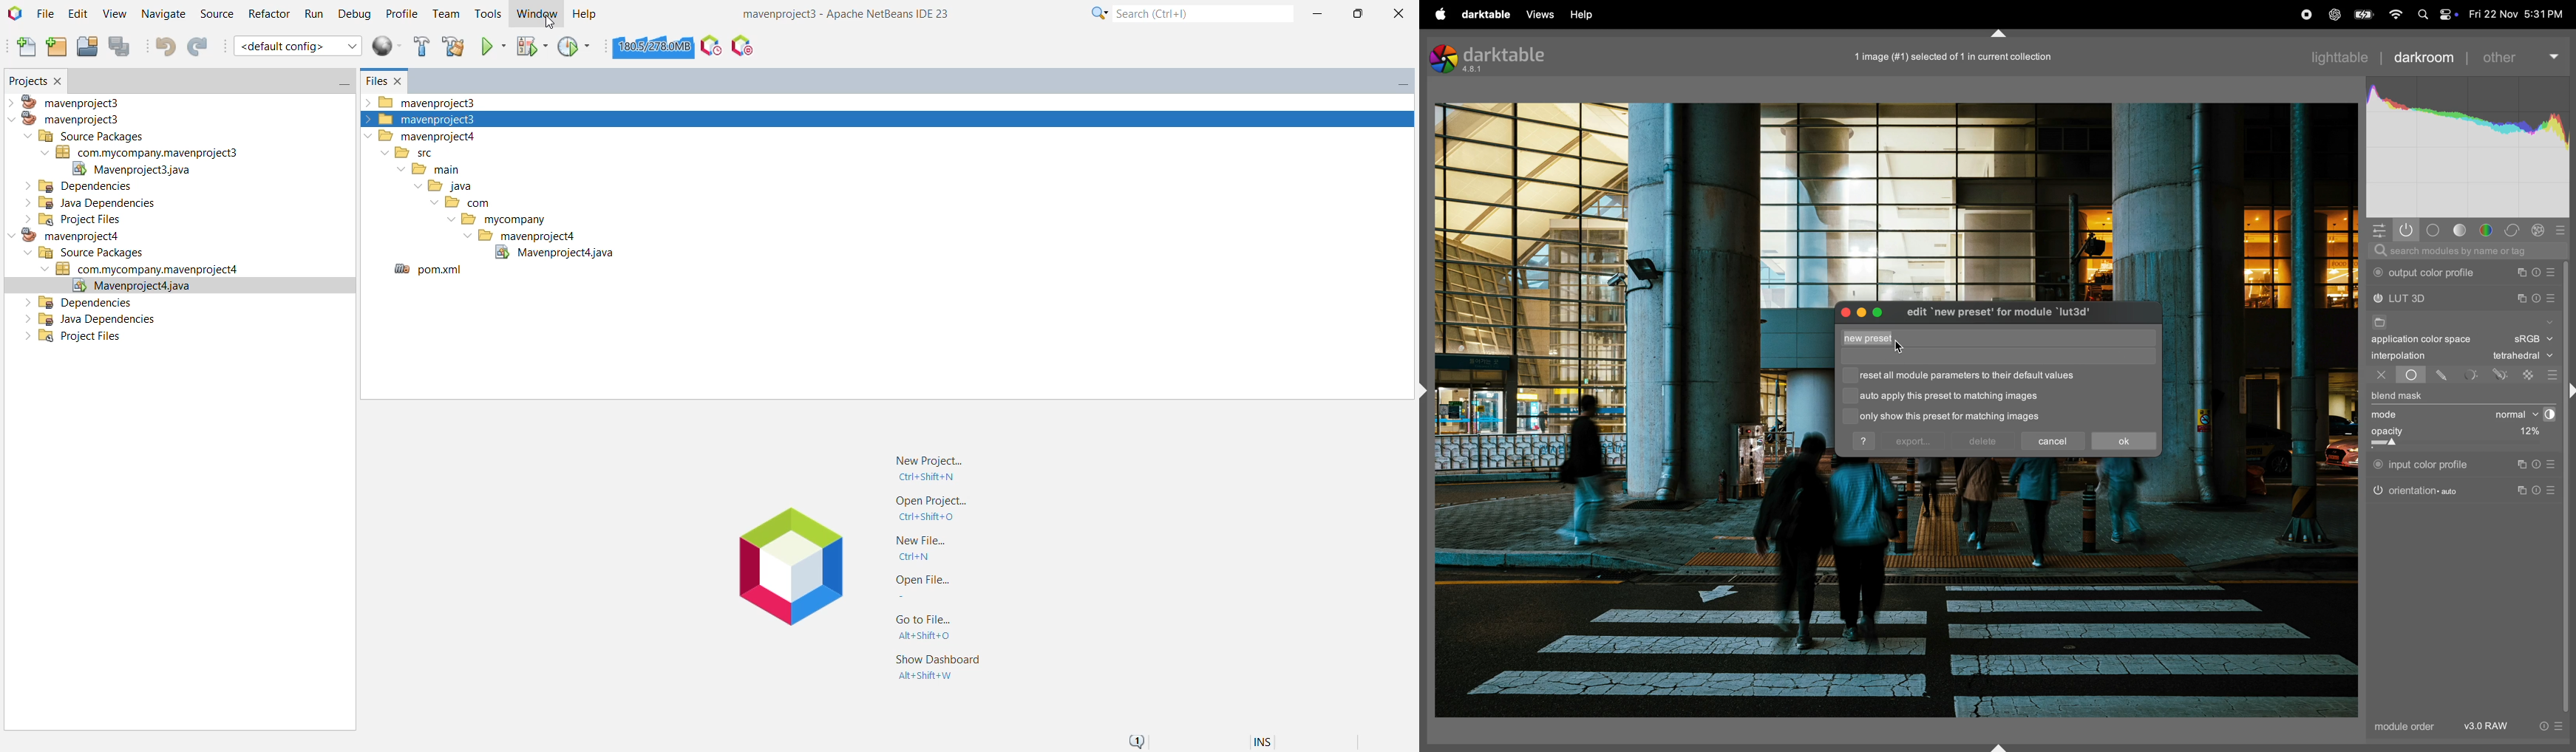  I want to click on checkbox, so click(1850, 398).